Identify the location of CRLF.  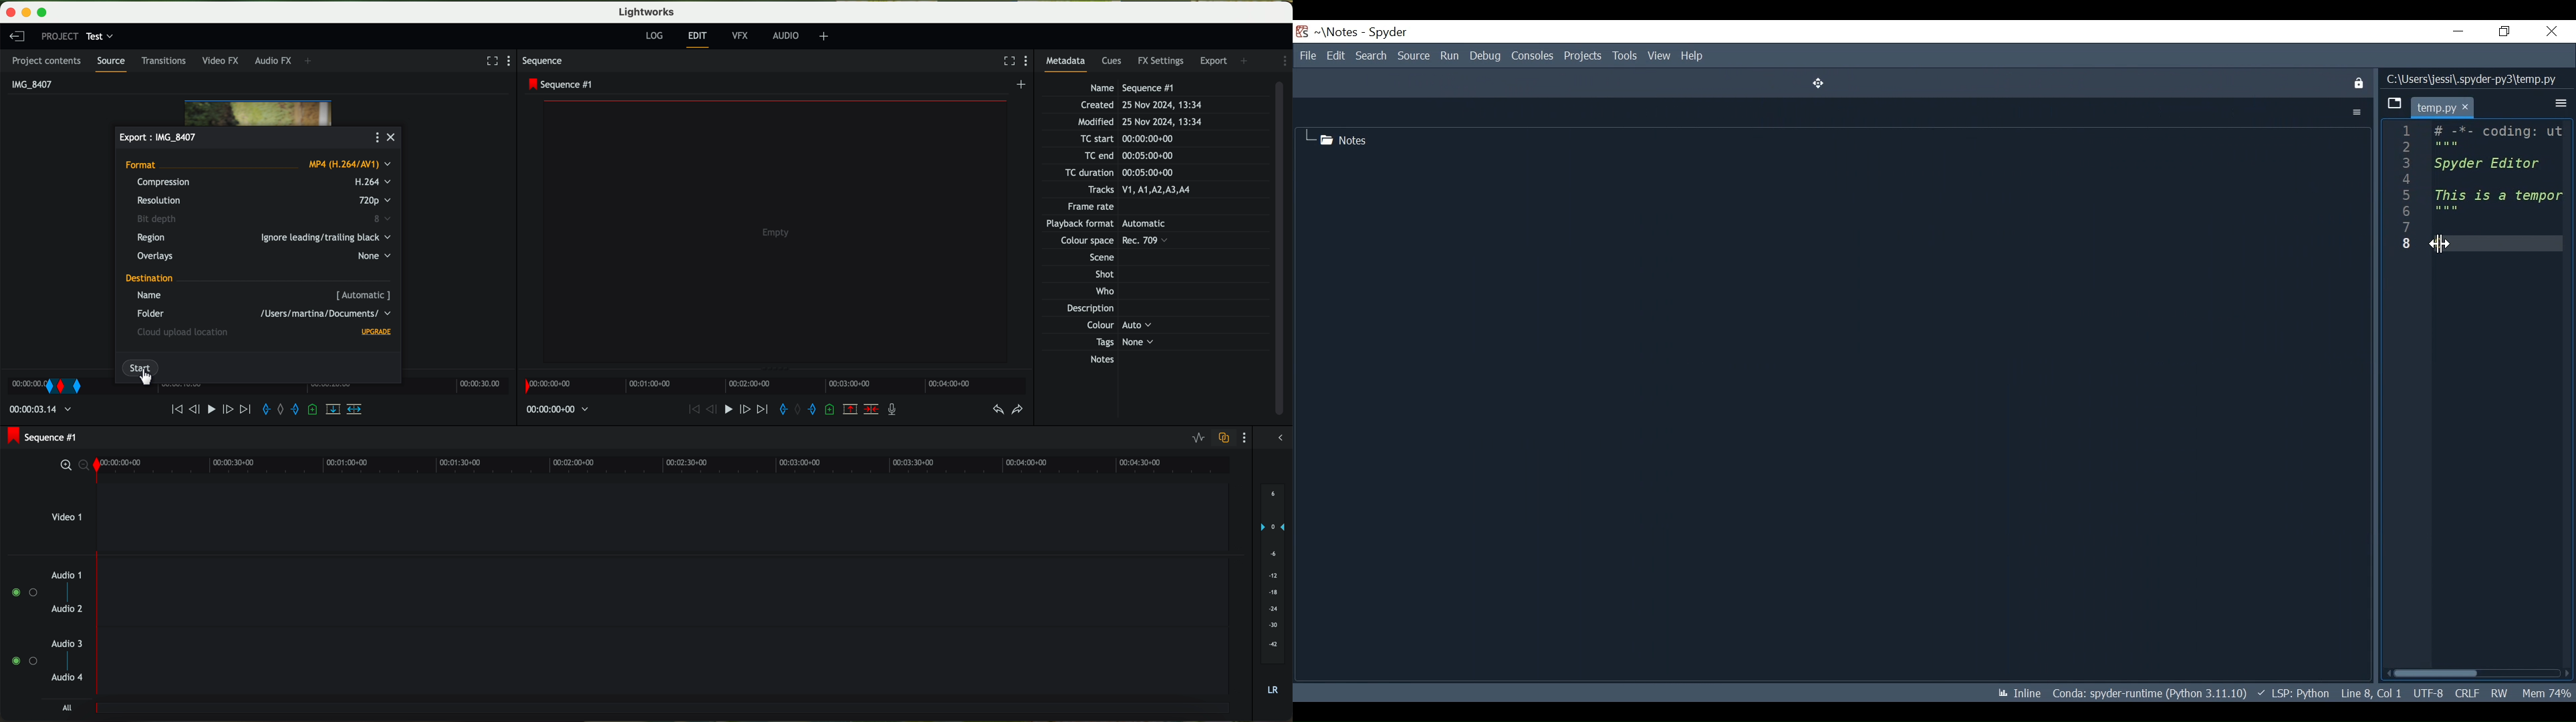
(2466, 692).